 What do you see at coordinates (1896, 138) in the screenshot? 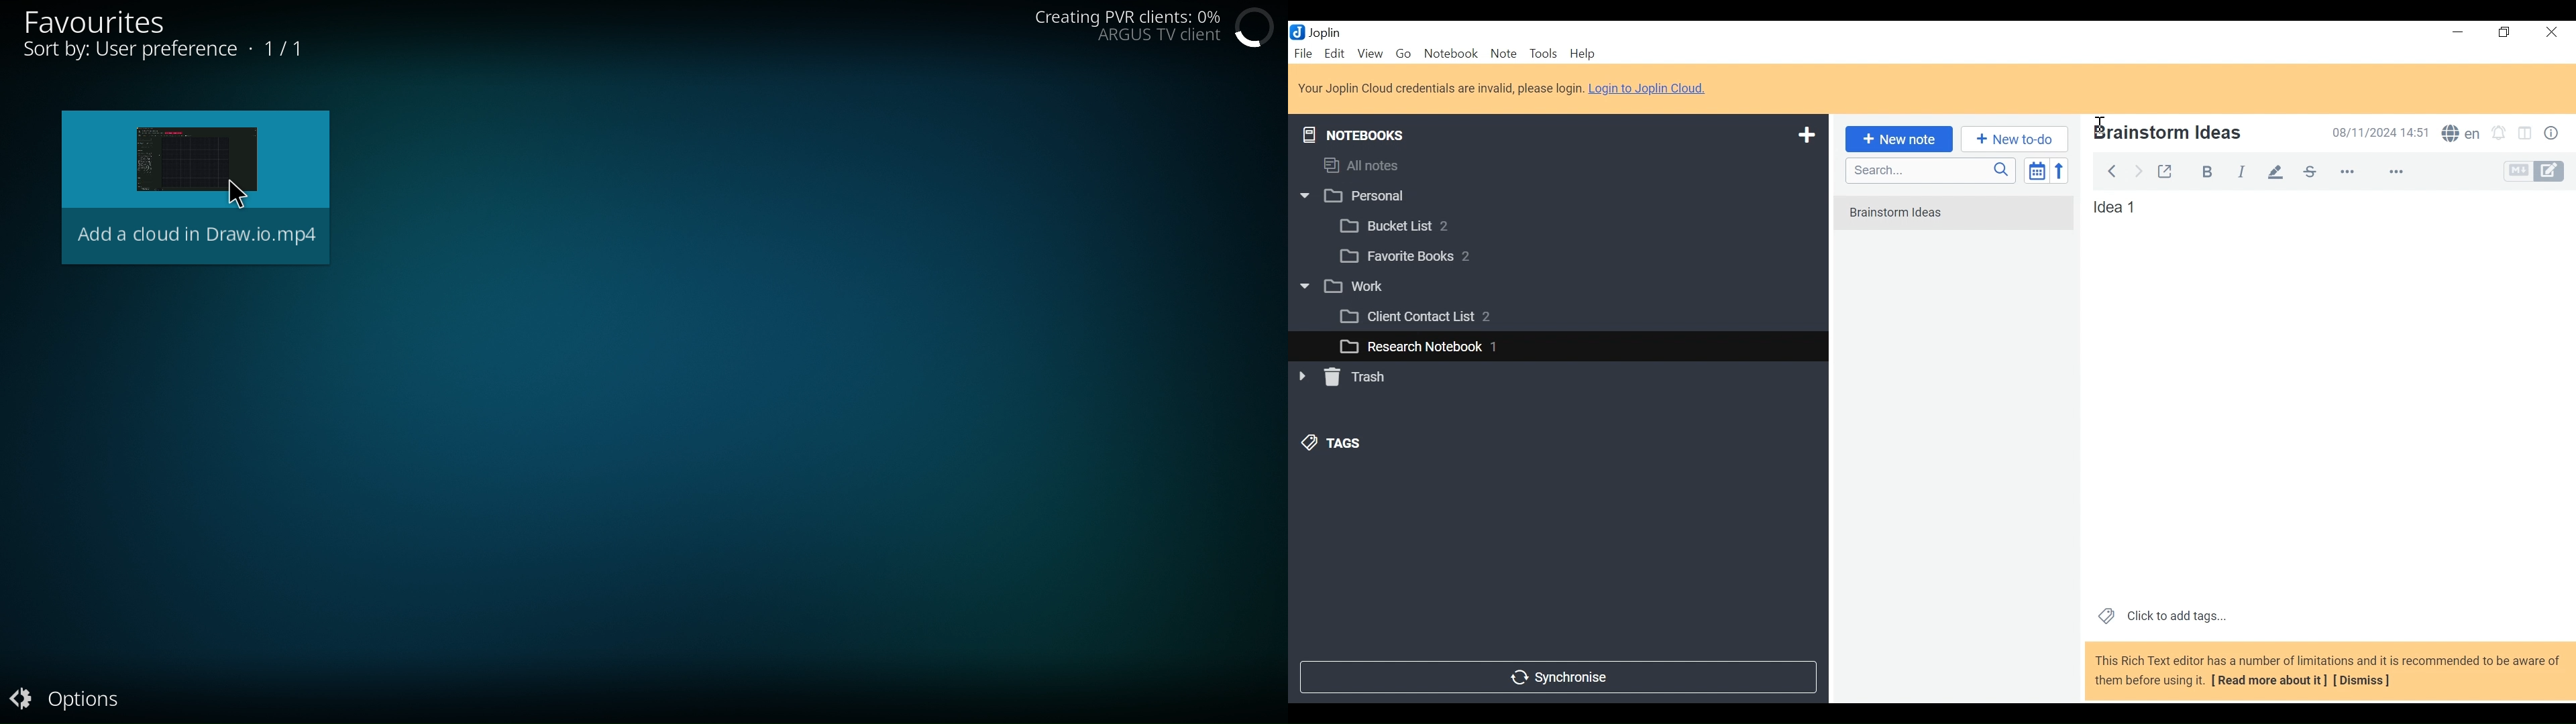
I see `New note` at bounding box center [1896, 138].